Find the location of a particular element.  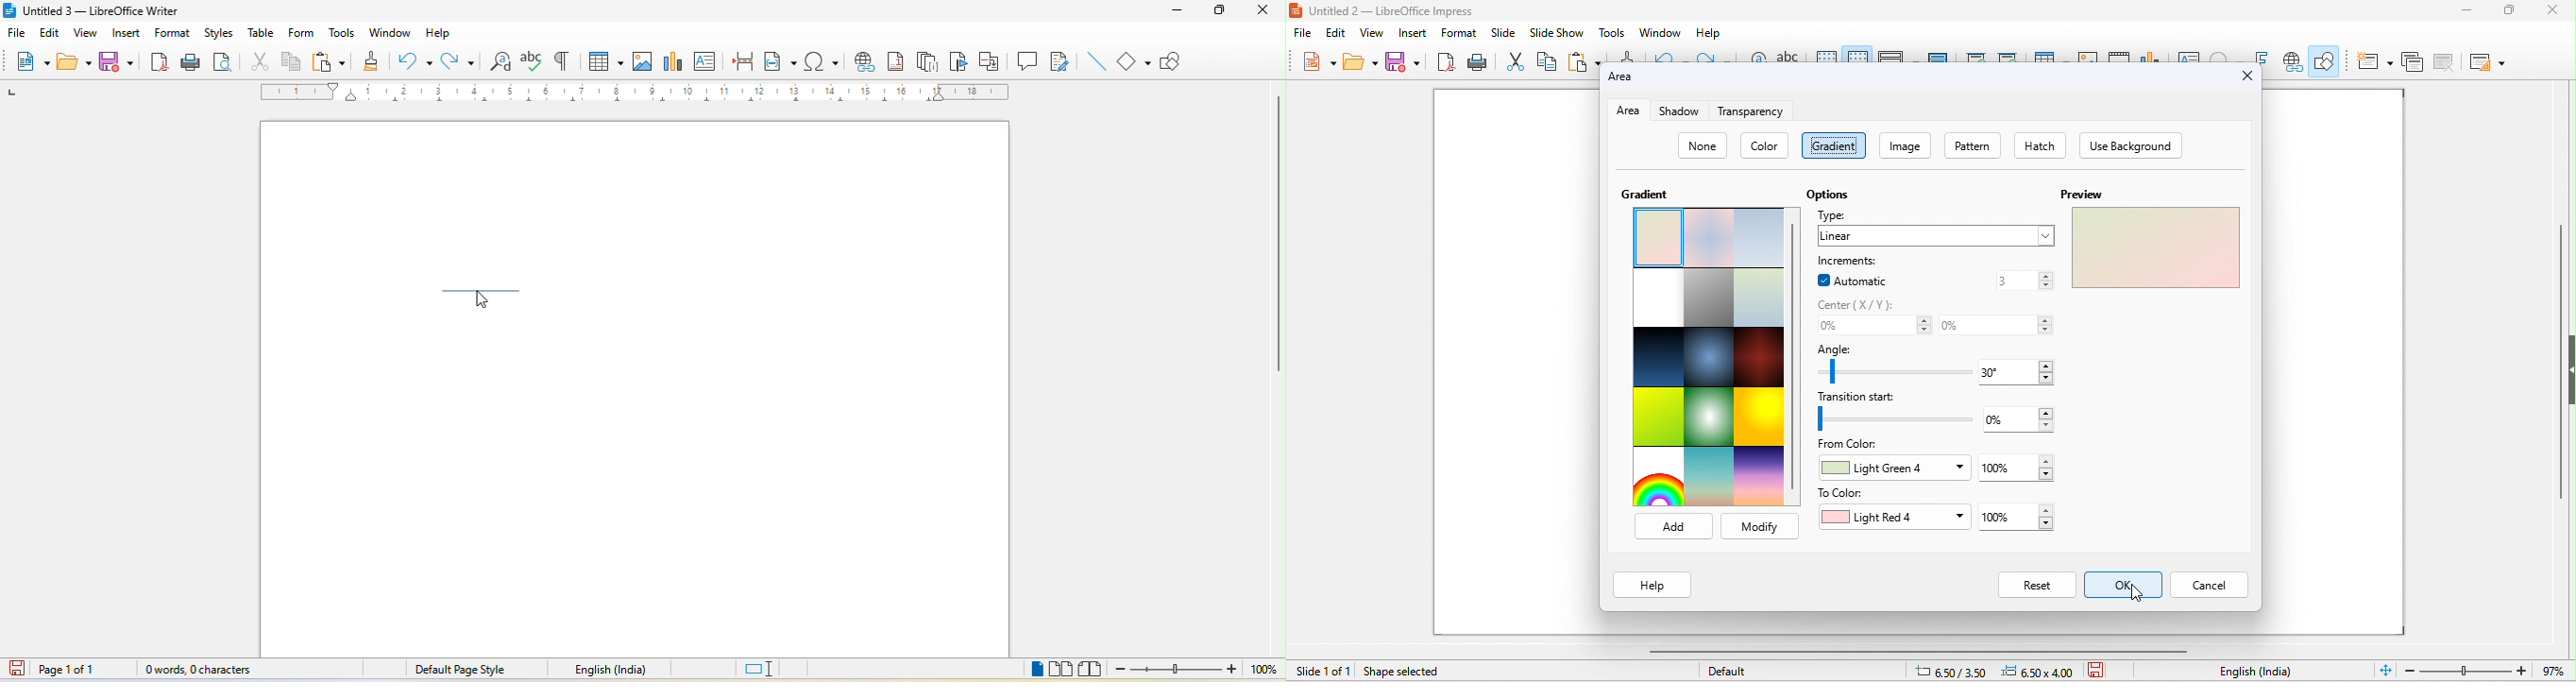

shadow is located at coordinates (1683, 111).